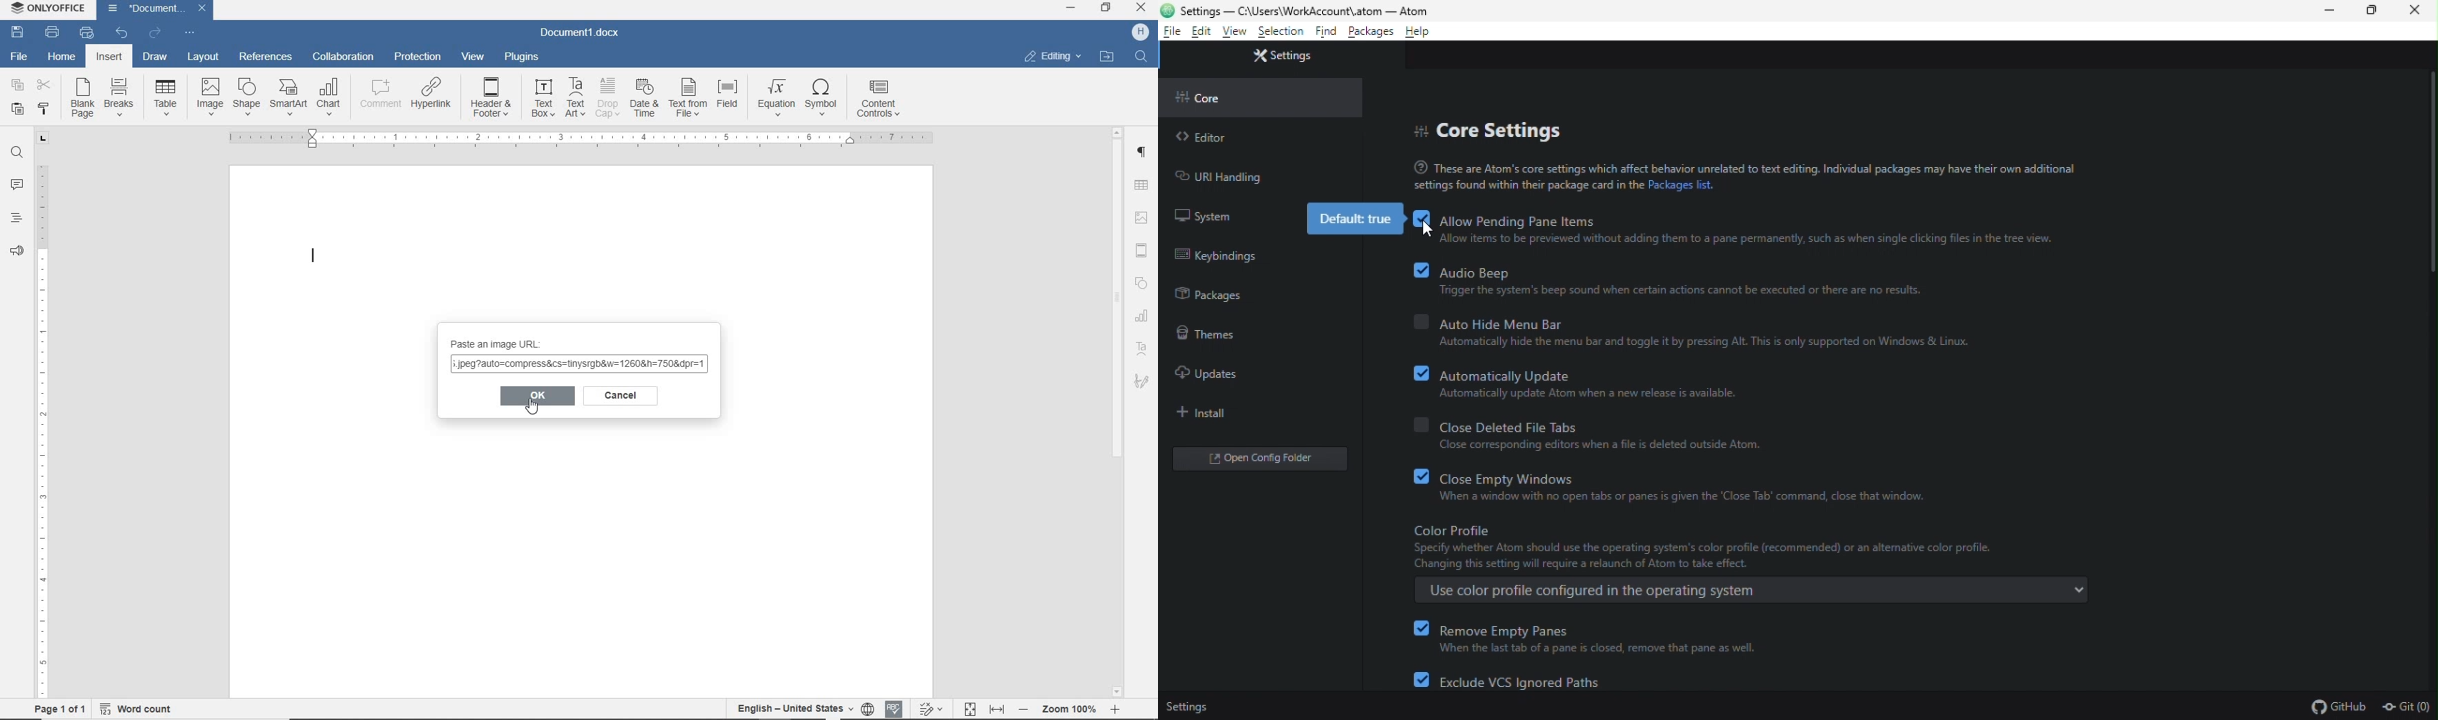 The width and height of the screenshot is (2464, 728). Describe the element at coordinates (117, 99) in the screenshot. I see `breaks` at that location.